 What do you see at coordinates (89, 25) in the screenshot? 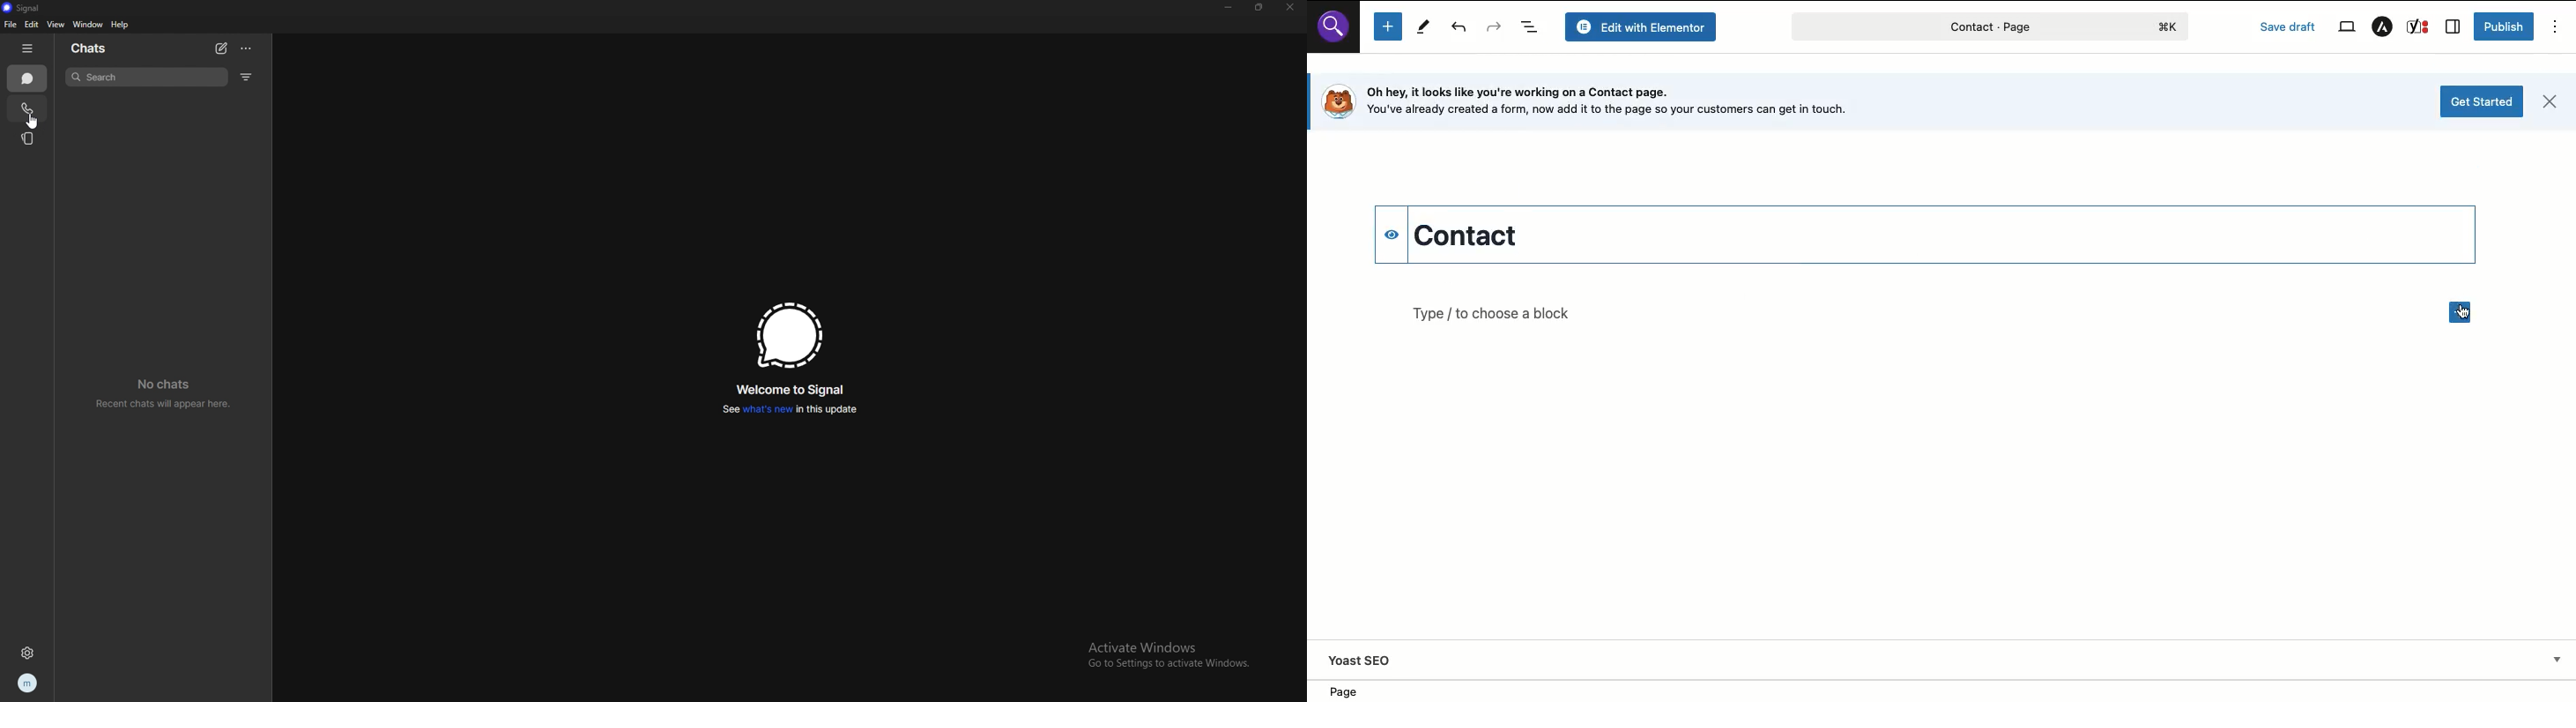
I see `window` at bounding box center [89, 25].